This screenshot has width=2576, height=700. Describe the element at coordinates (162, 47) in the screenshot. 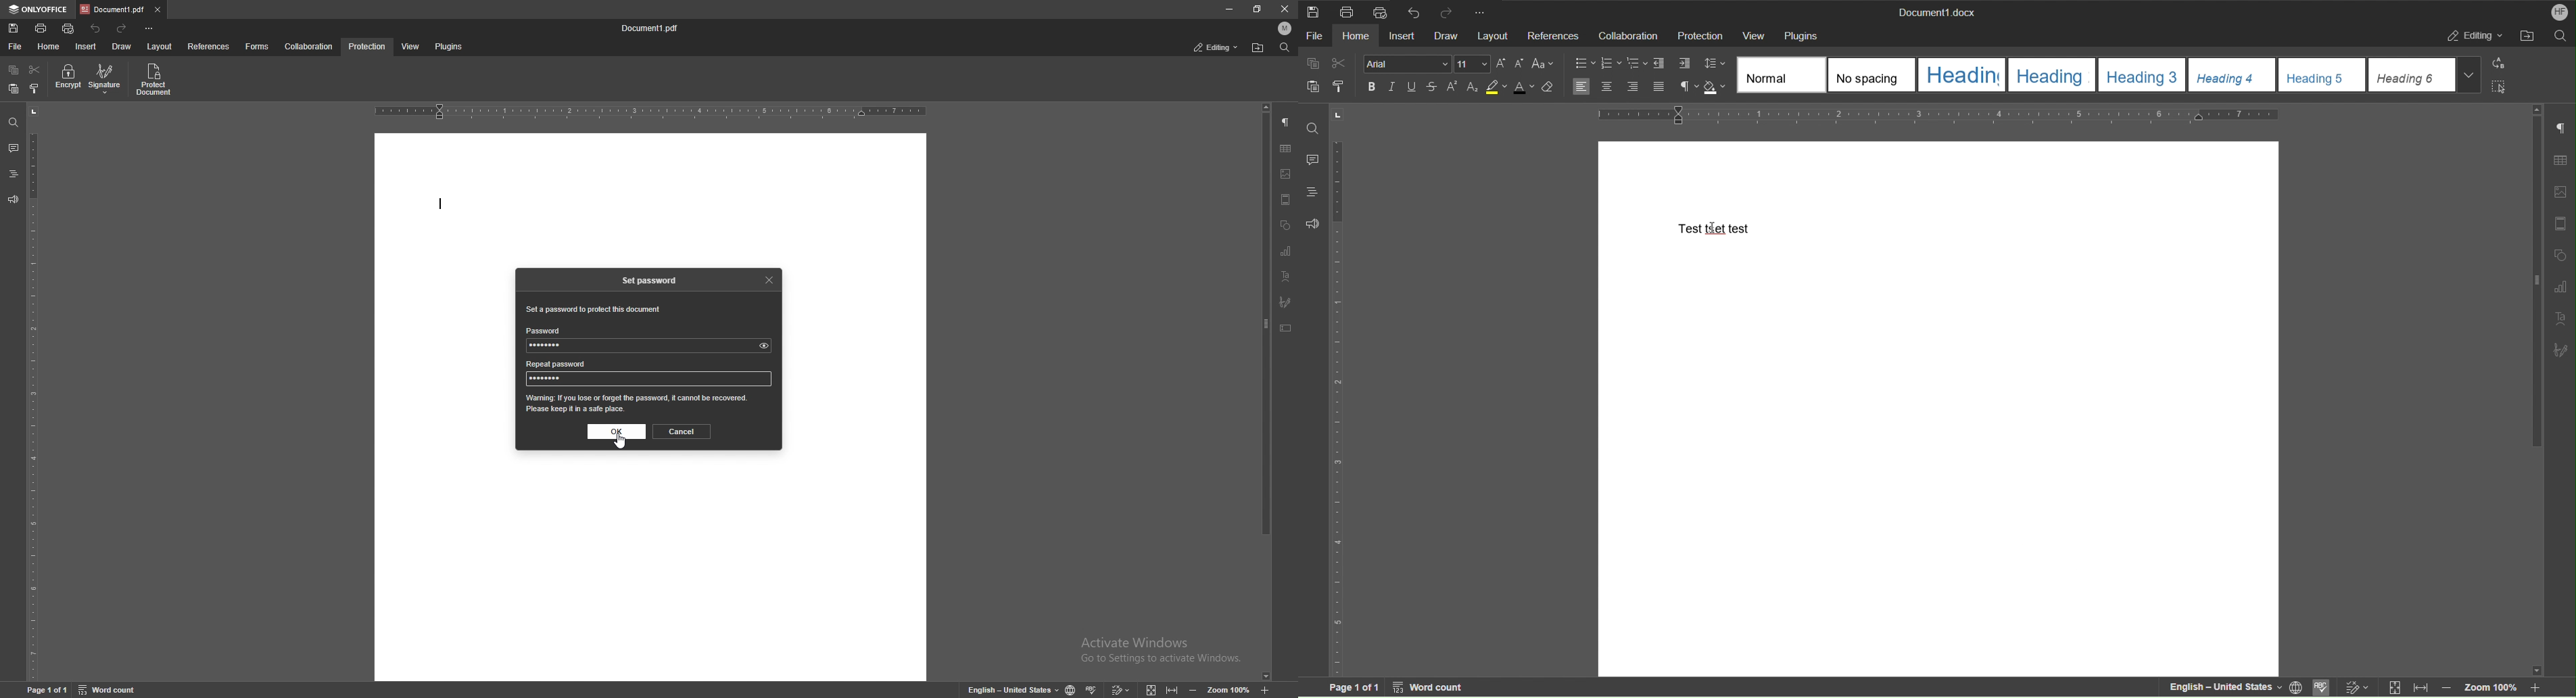

I see `layout` at that location.